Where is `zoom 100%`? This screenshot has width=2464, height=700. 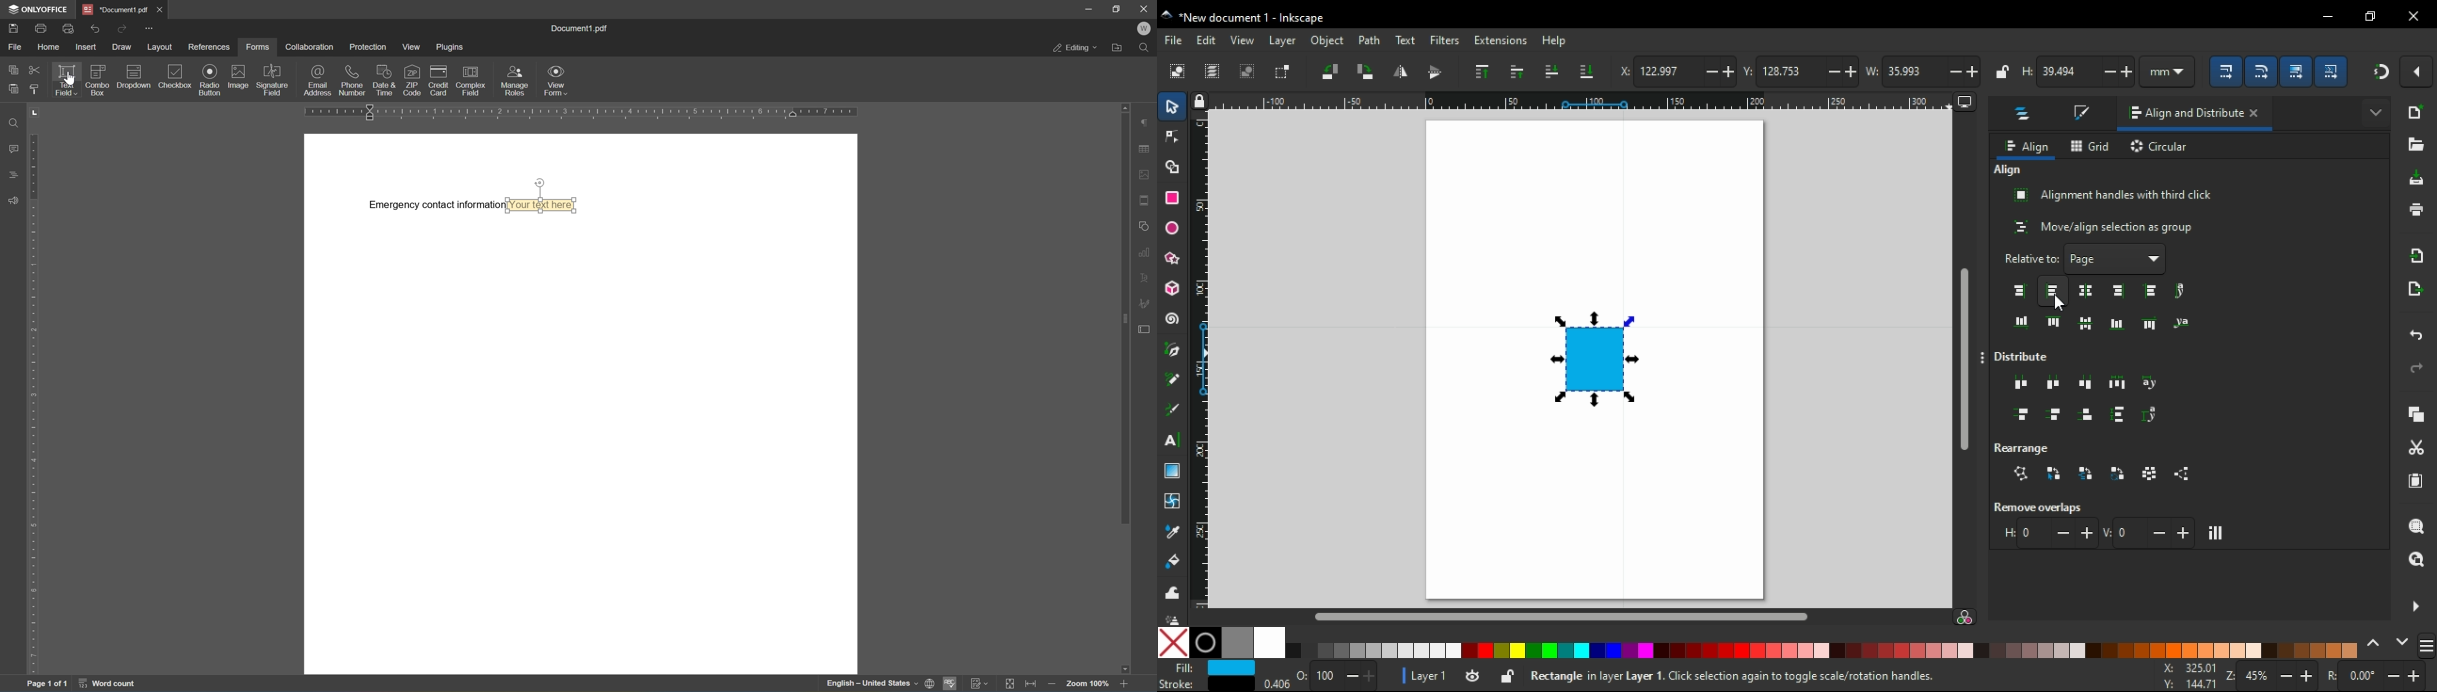
zoom 100% is located at coordinates (1091, 685).